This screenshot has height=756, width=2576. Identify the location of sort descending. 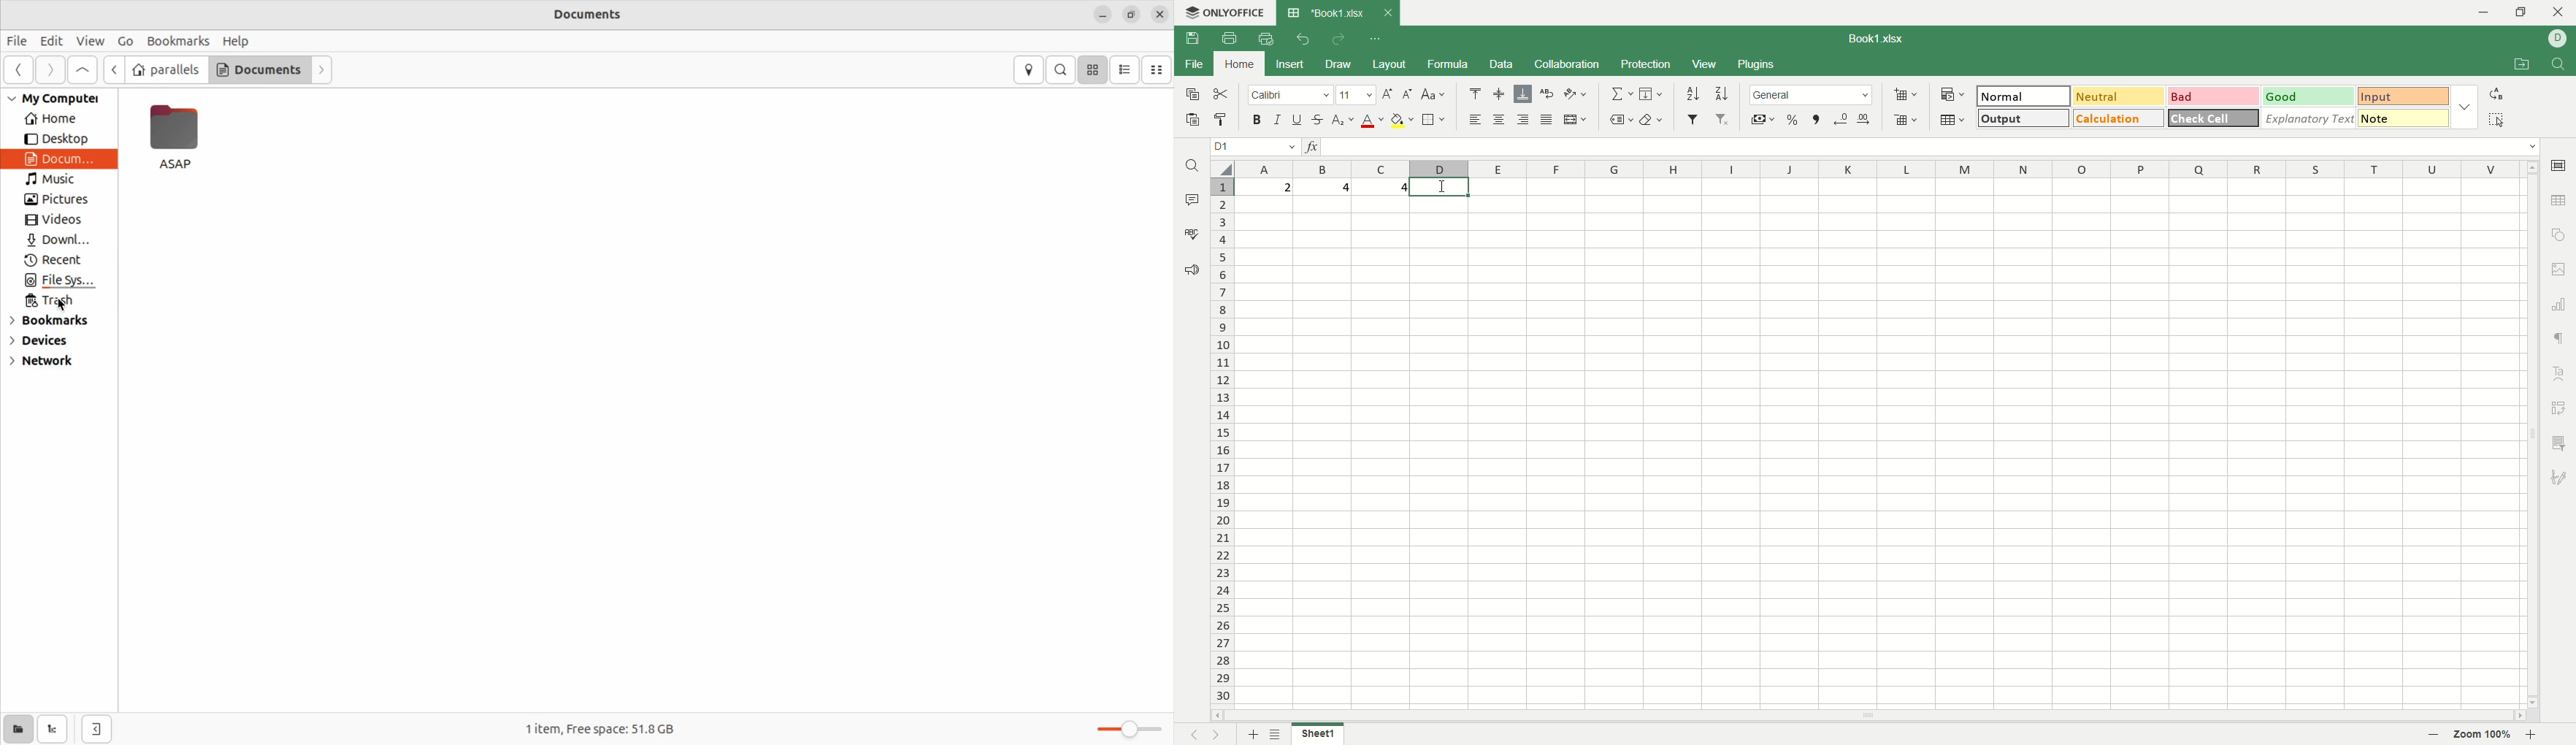
(1721, 93).